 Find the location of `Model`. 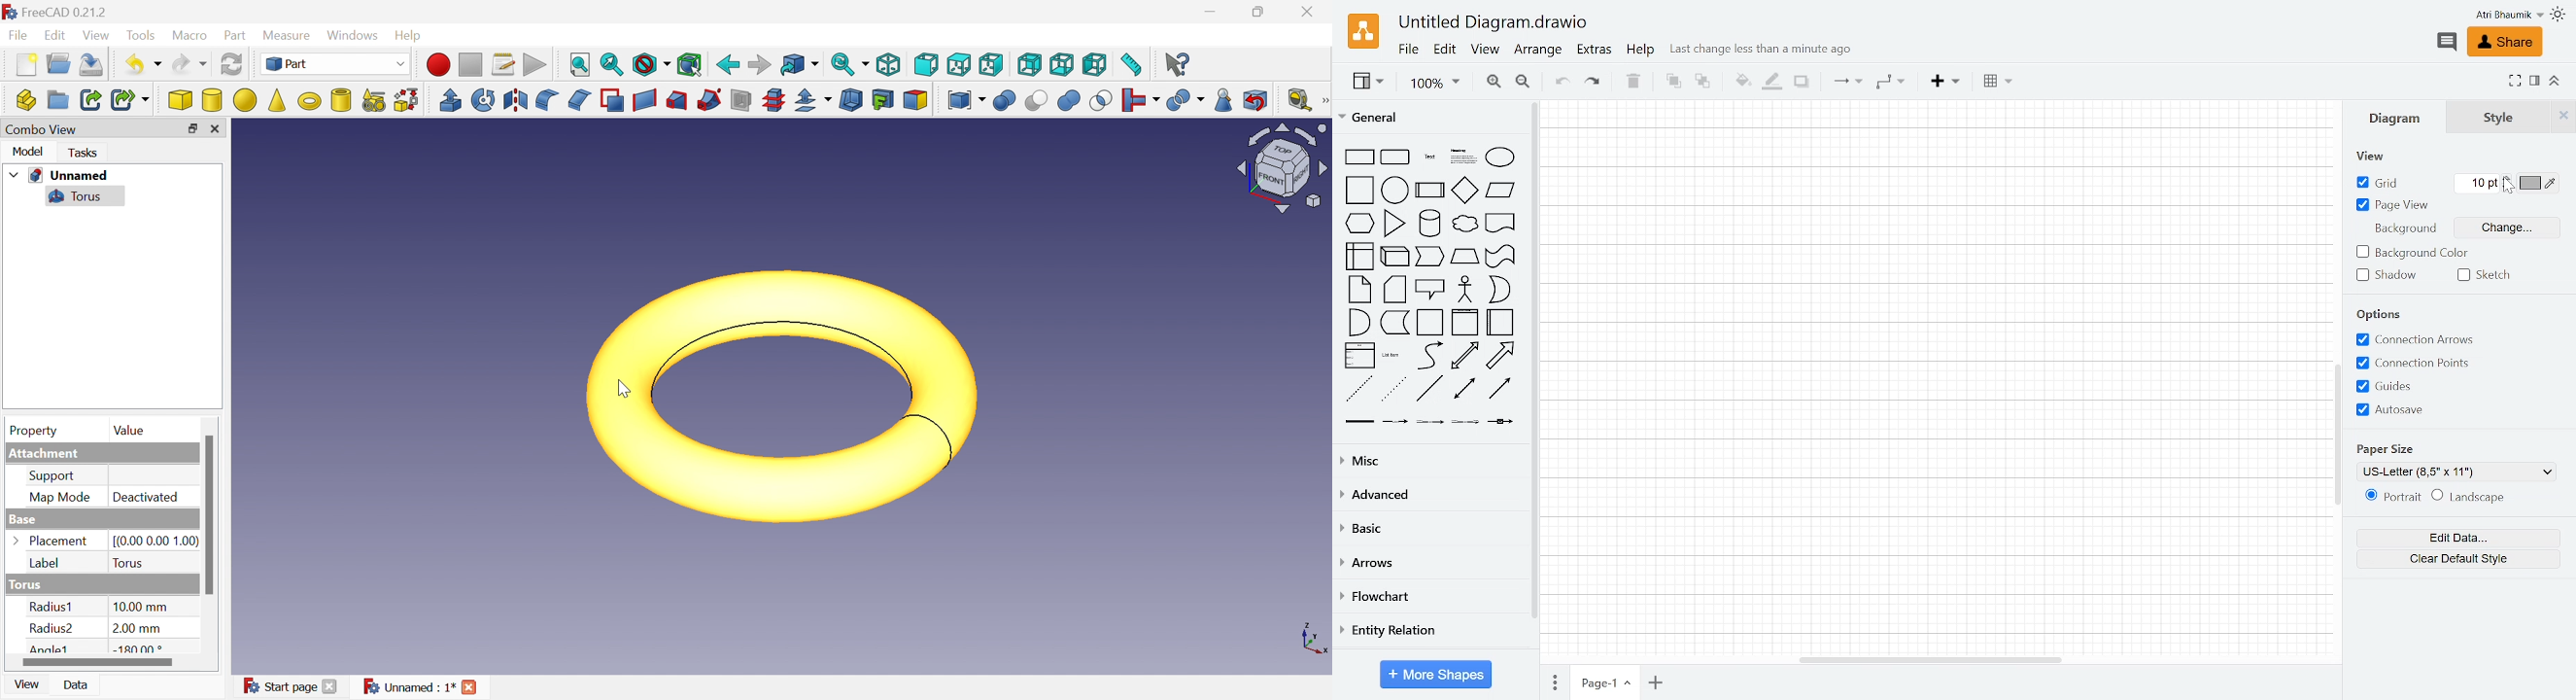

Model is located at coordinates (26, 152).